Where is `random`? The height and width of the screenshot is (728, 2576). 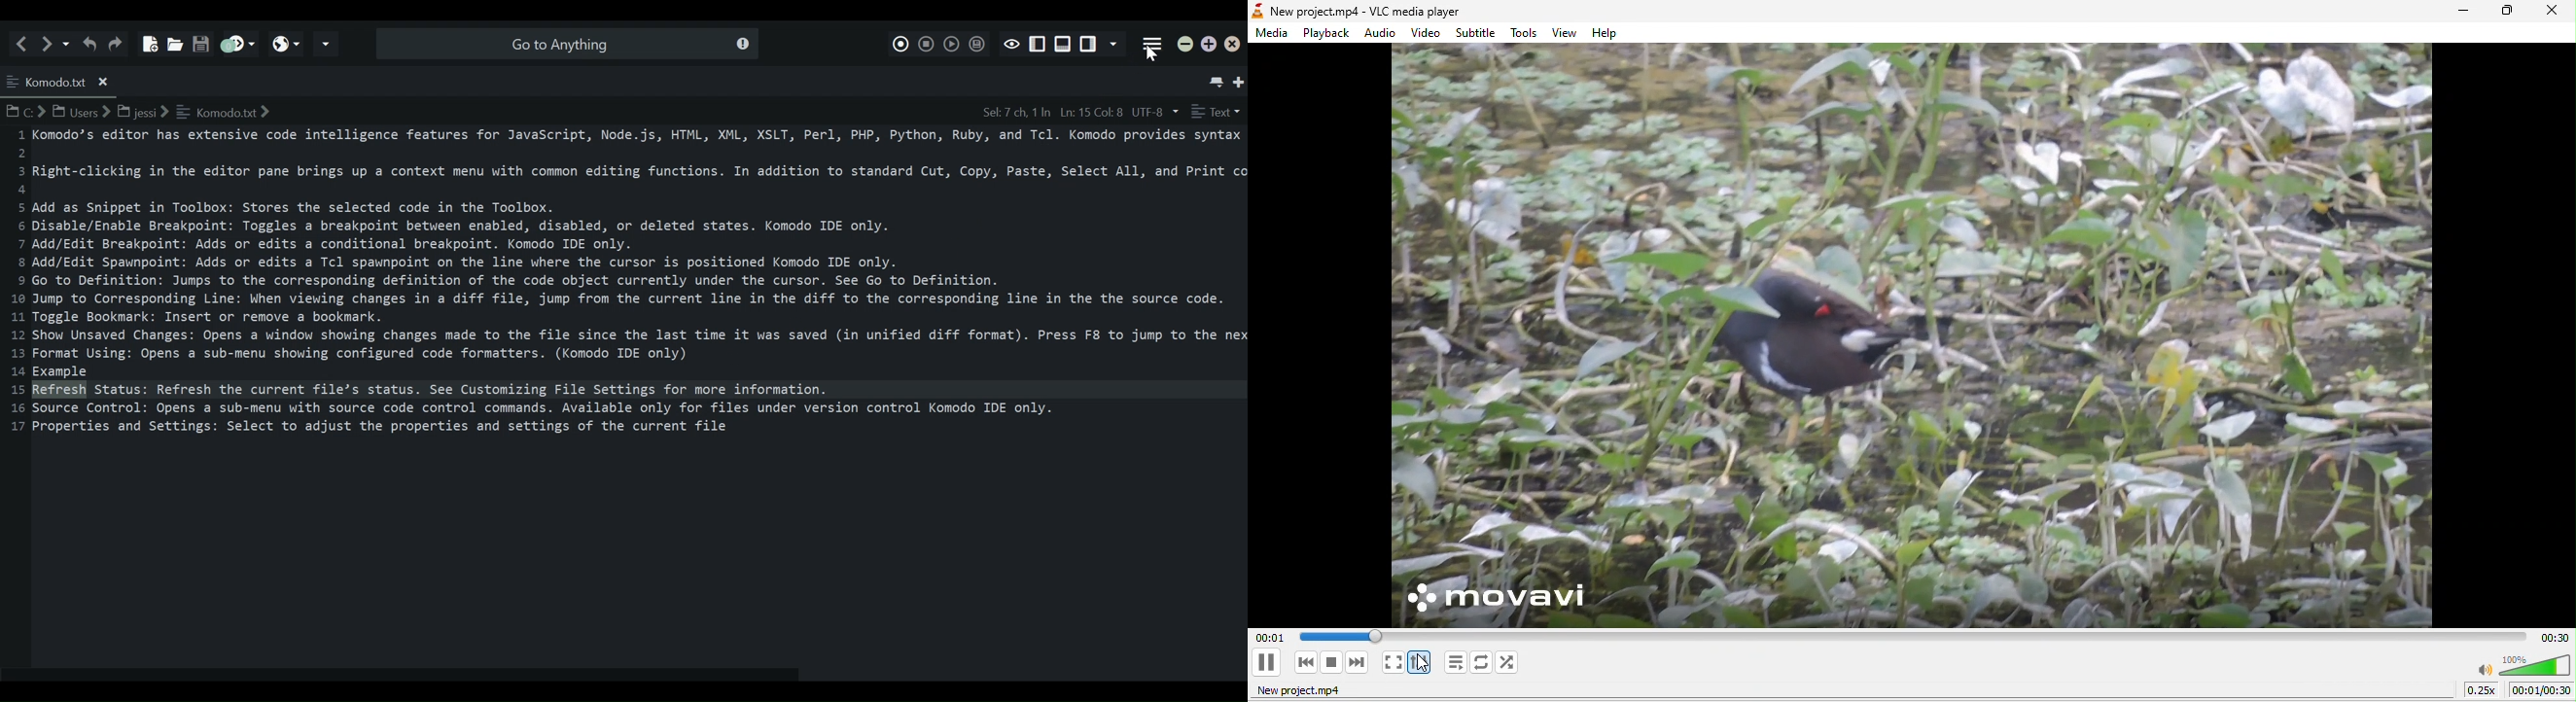 random is located at coordinates (1514, 664).